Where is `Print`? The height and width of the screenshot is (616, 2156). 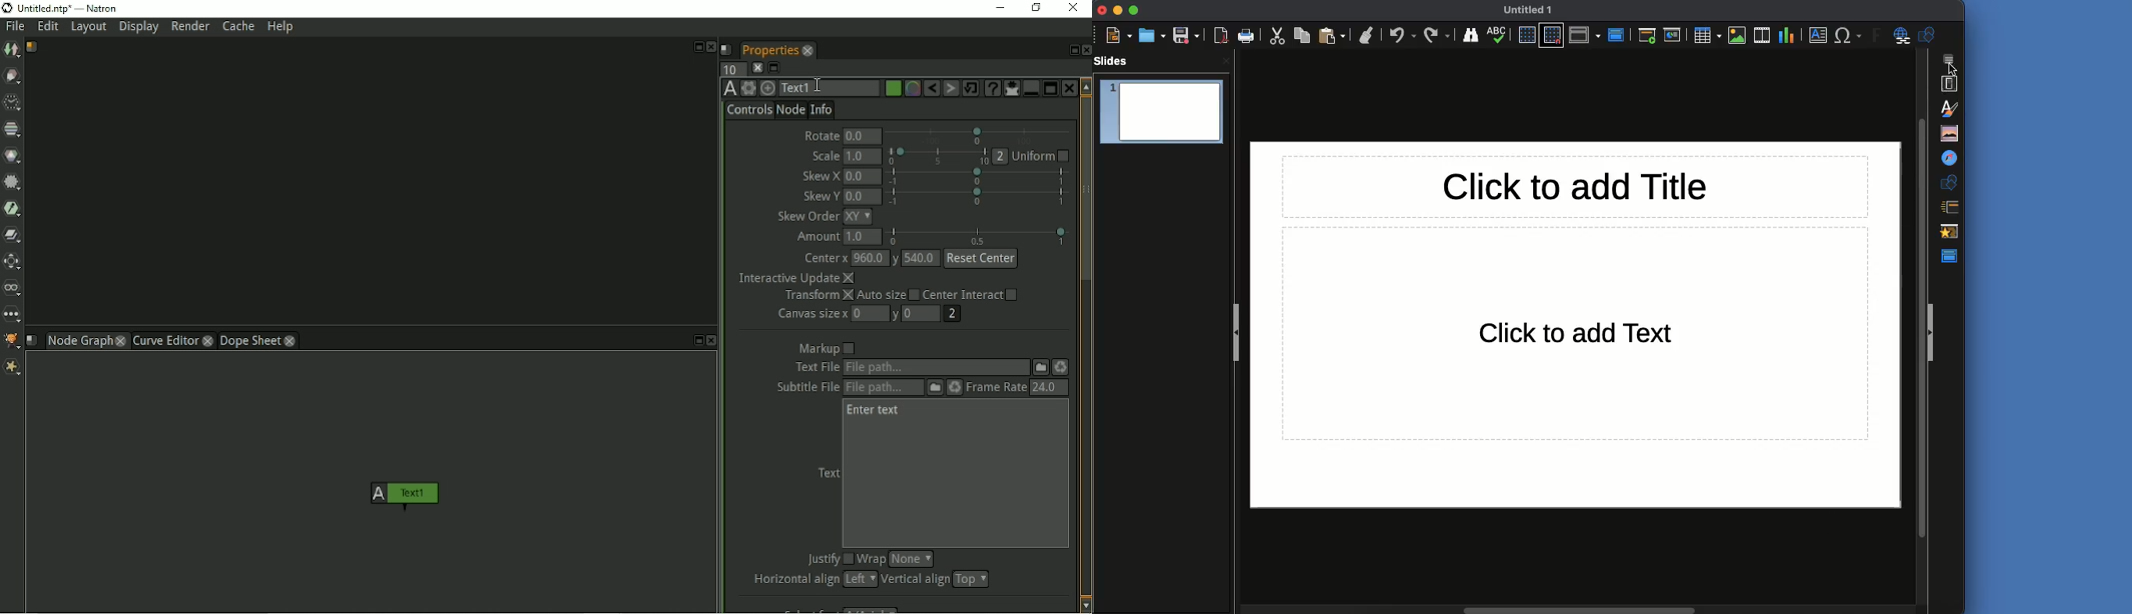
Print is located at coordinates (1246, 36).